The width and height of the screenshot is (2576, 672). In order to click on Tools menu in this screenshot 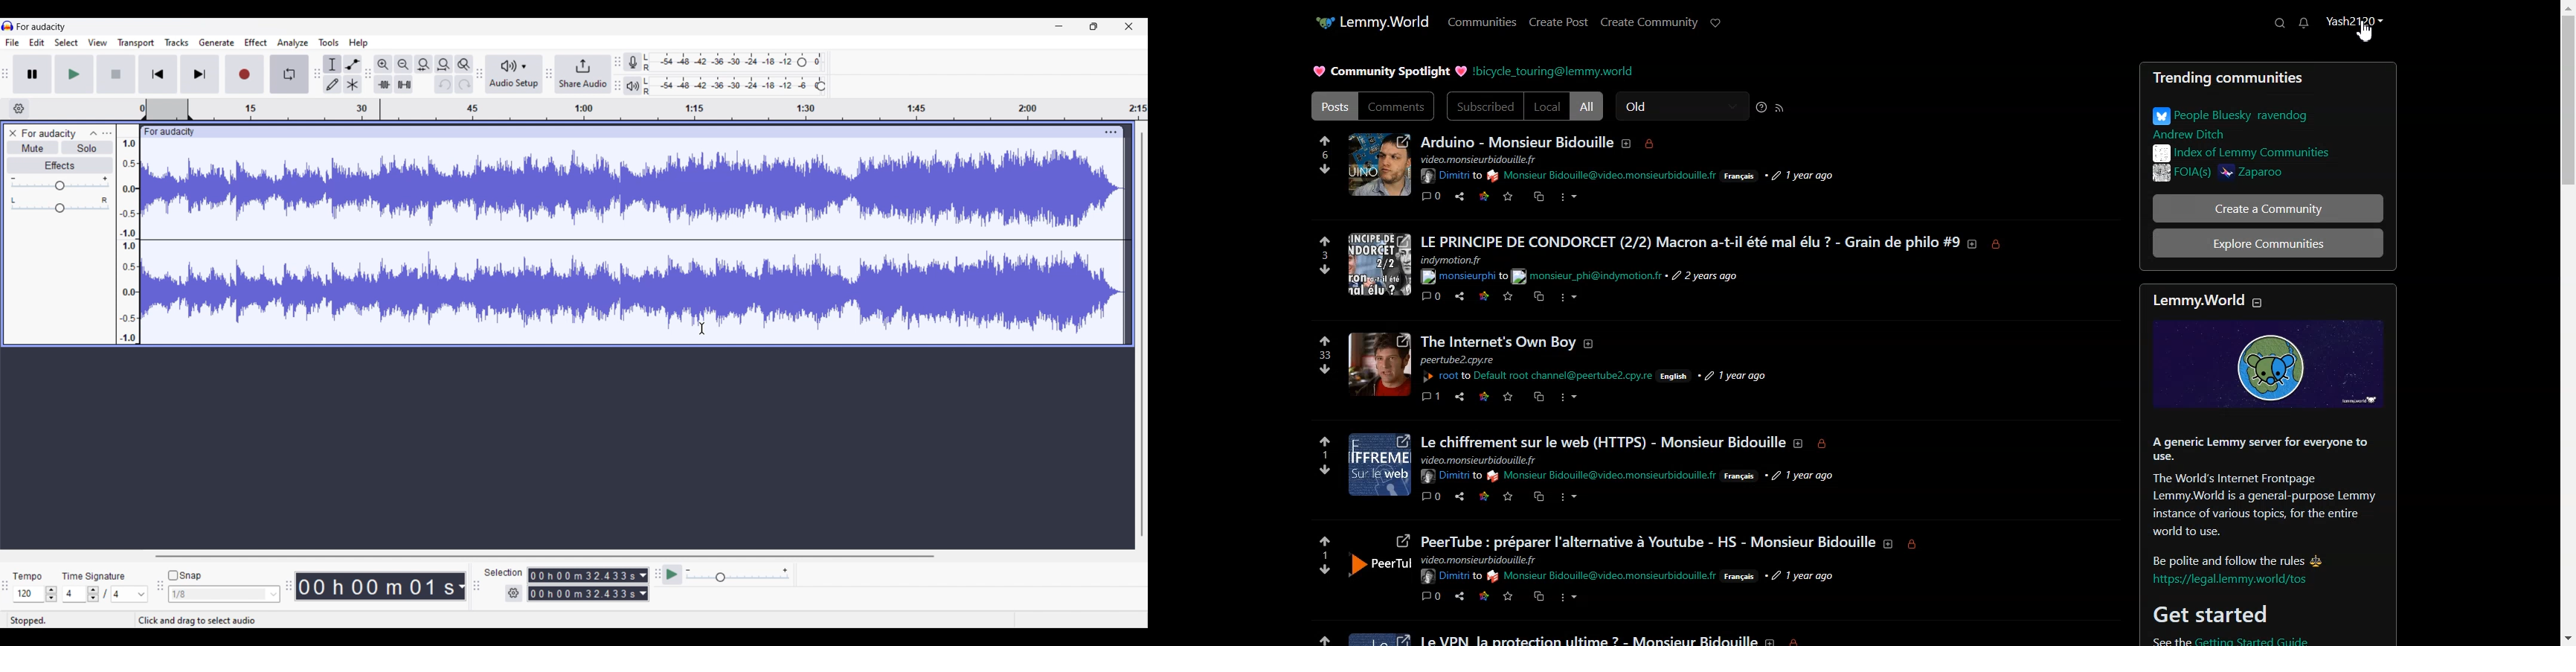, I will do `click(329, 42)`.